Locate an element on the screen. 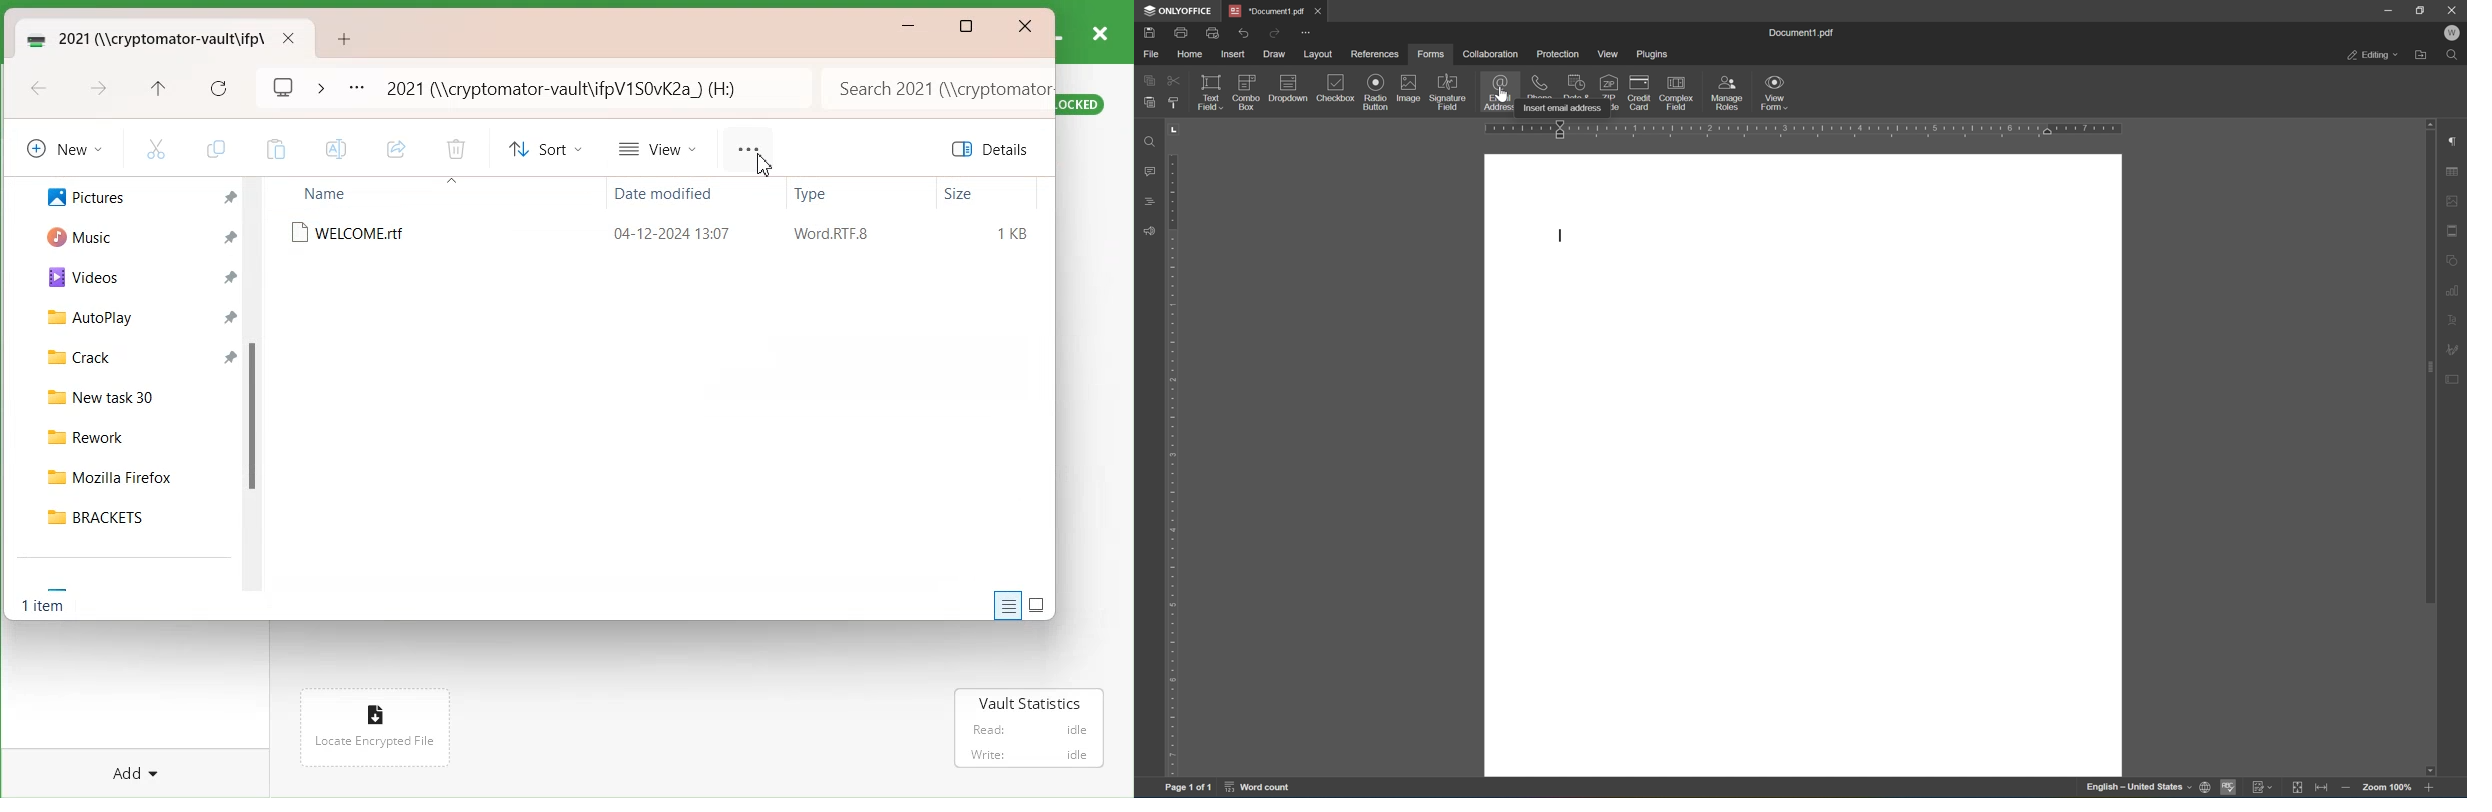 This screenshot has width=2492, height=812. credit card is located at coordinates (1638, 93).